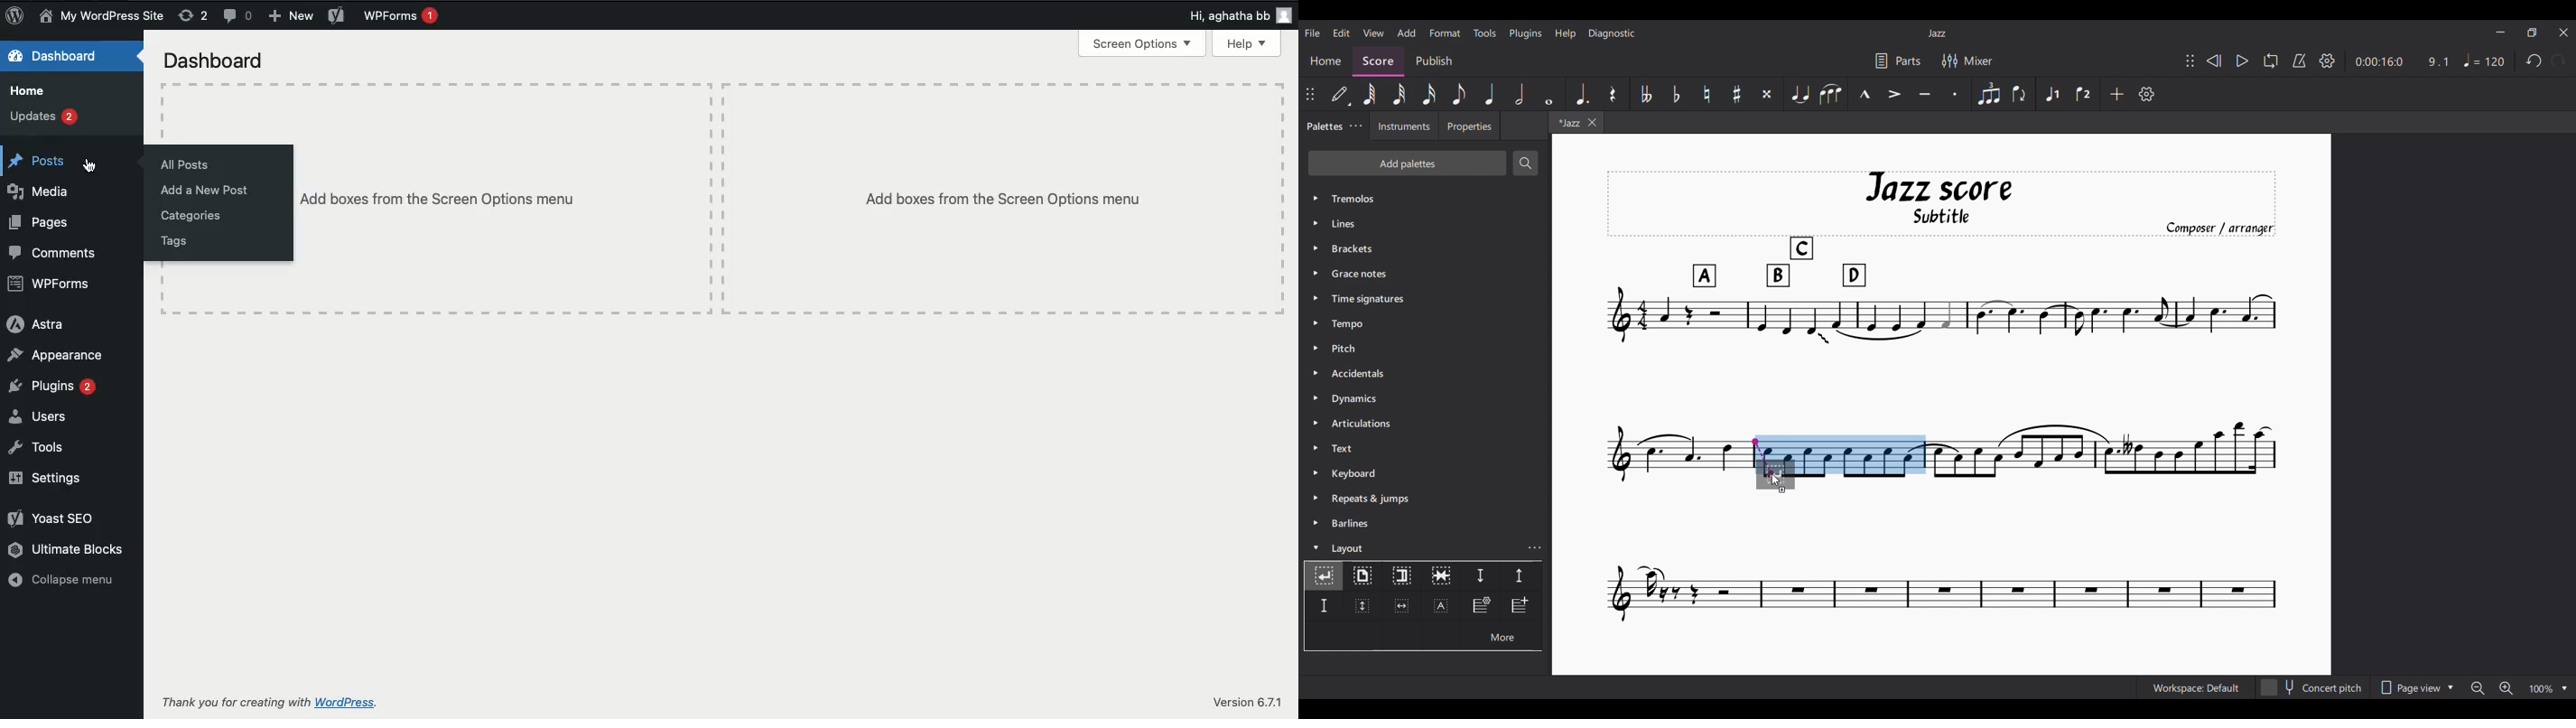 The width and height of the screenshot is (2576, 728). I want to click on Jazz, so click(1937, 33).